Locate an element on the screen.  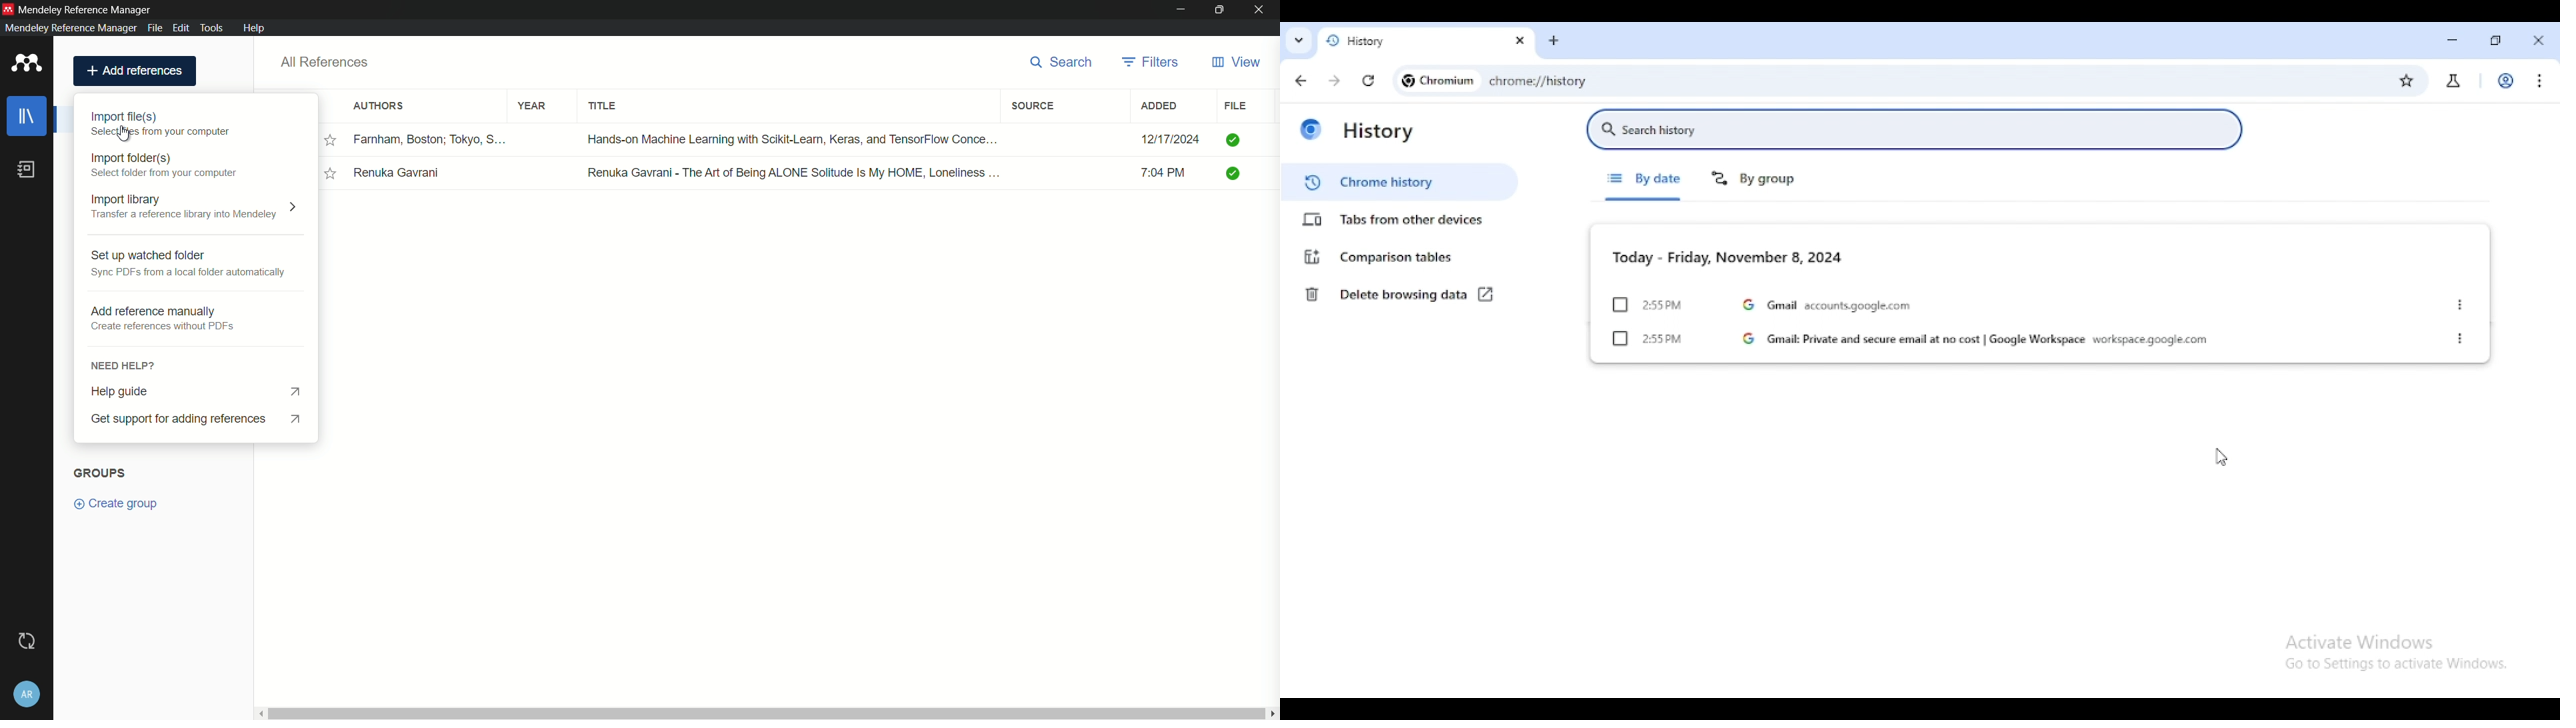
checkbox is located at coordinates (1620, 305).